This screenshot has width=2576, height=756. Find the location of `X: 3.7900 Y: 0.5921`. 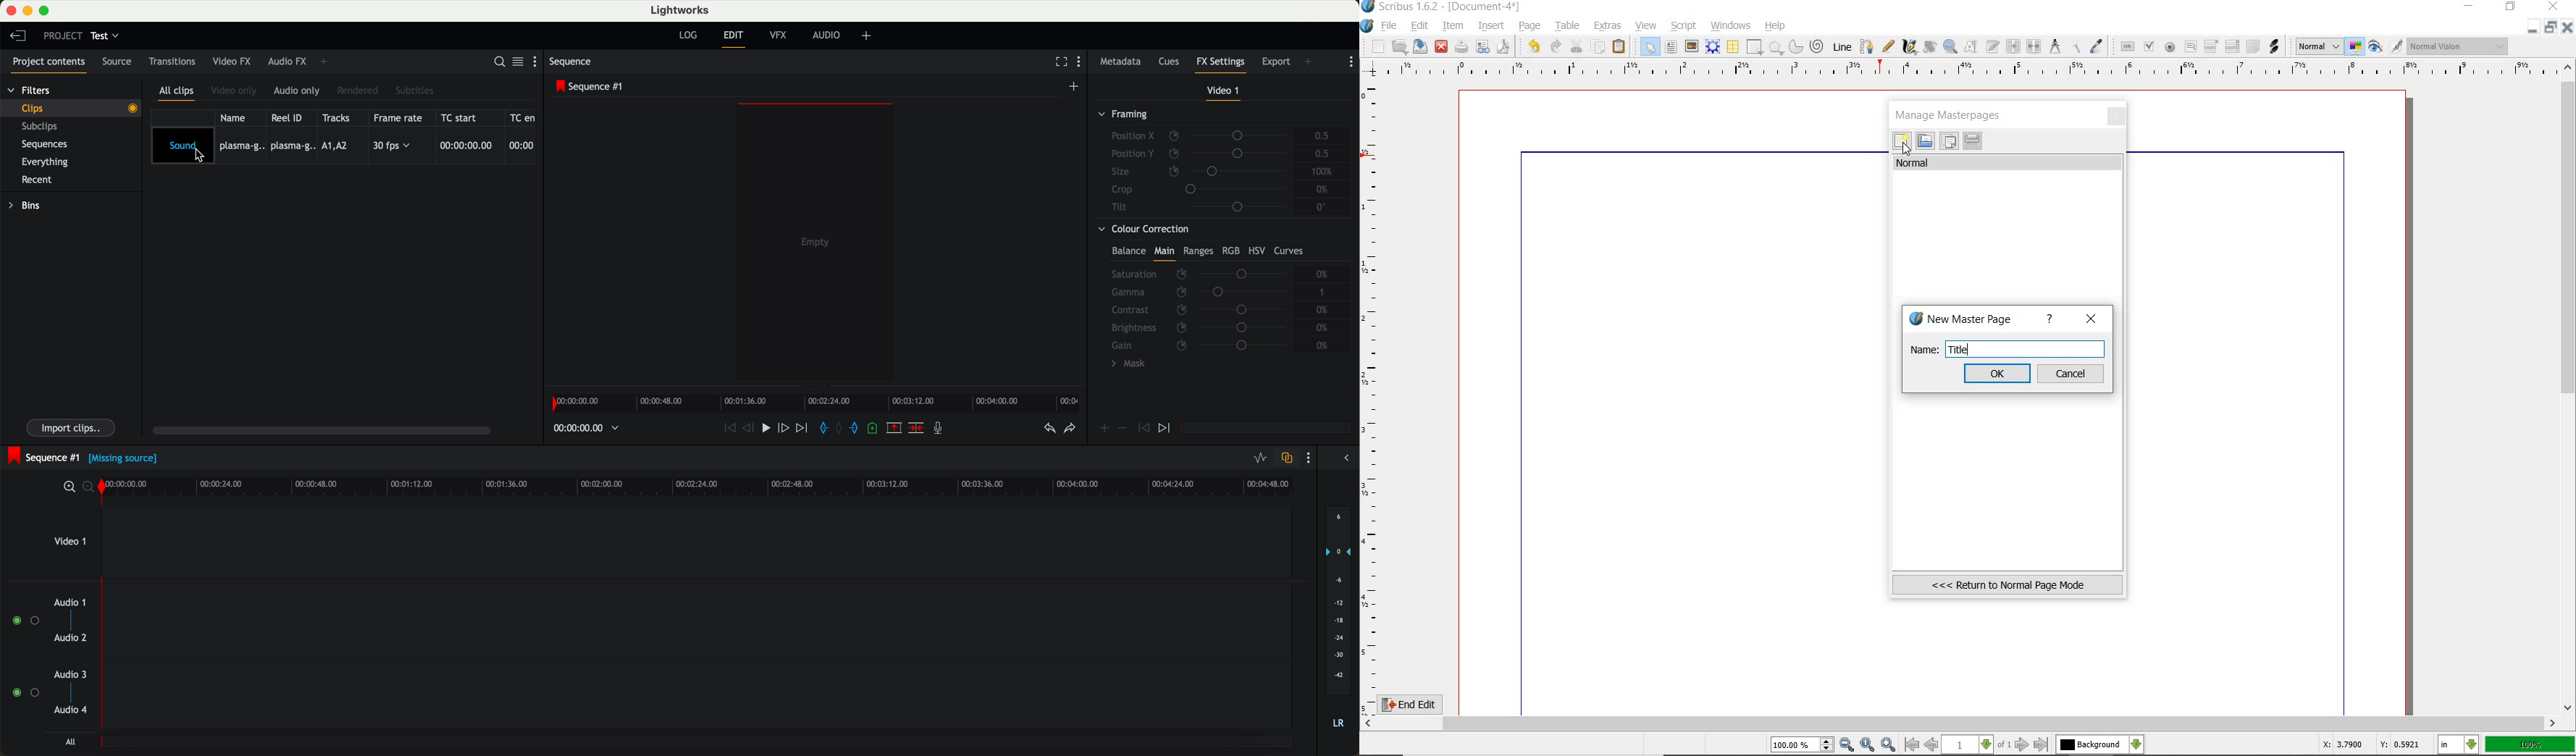

X: 3.7900 Y: 0.5921 is located at coordinates (2372, 745).